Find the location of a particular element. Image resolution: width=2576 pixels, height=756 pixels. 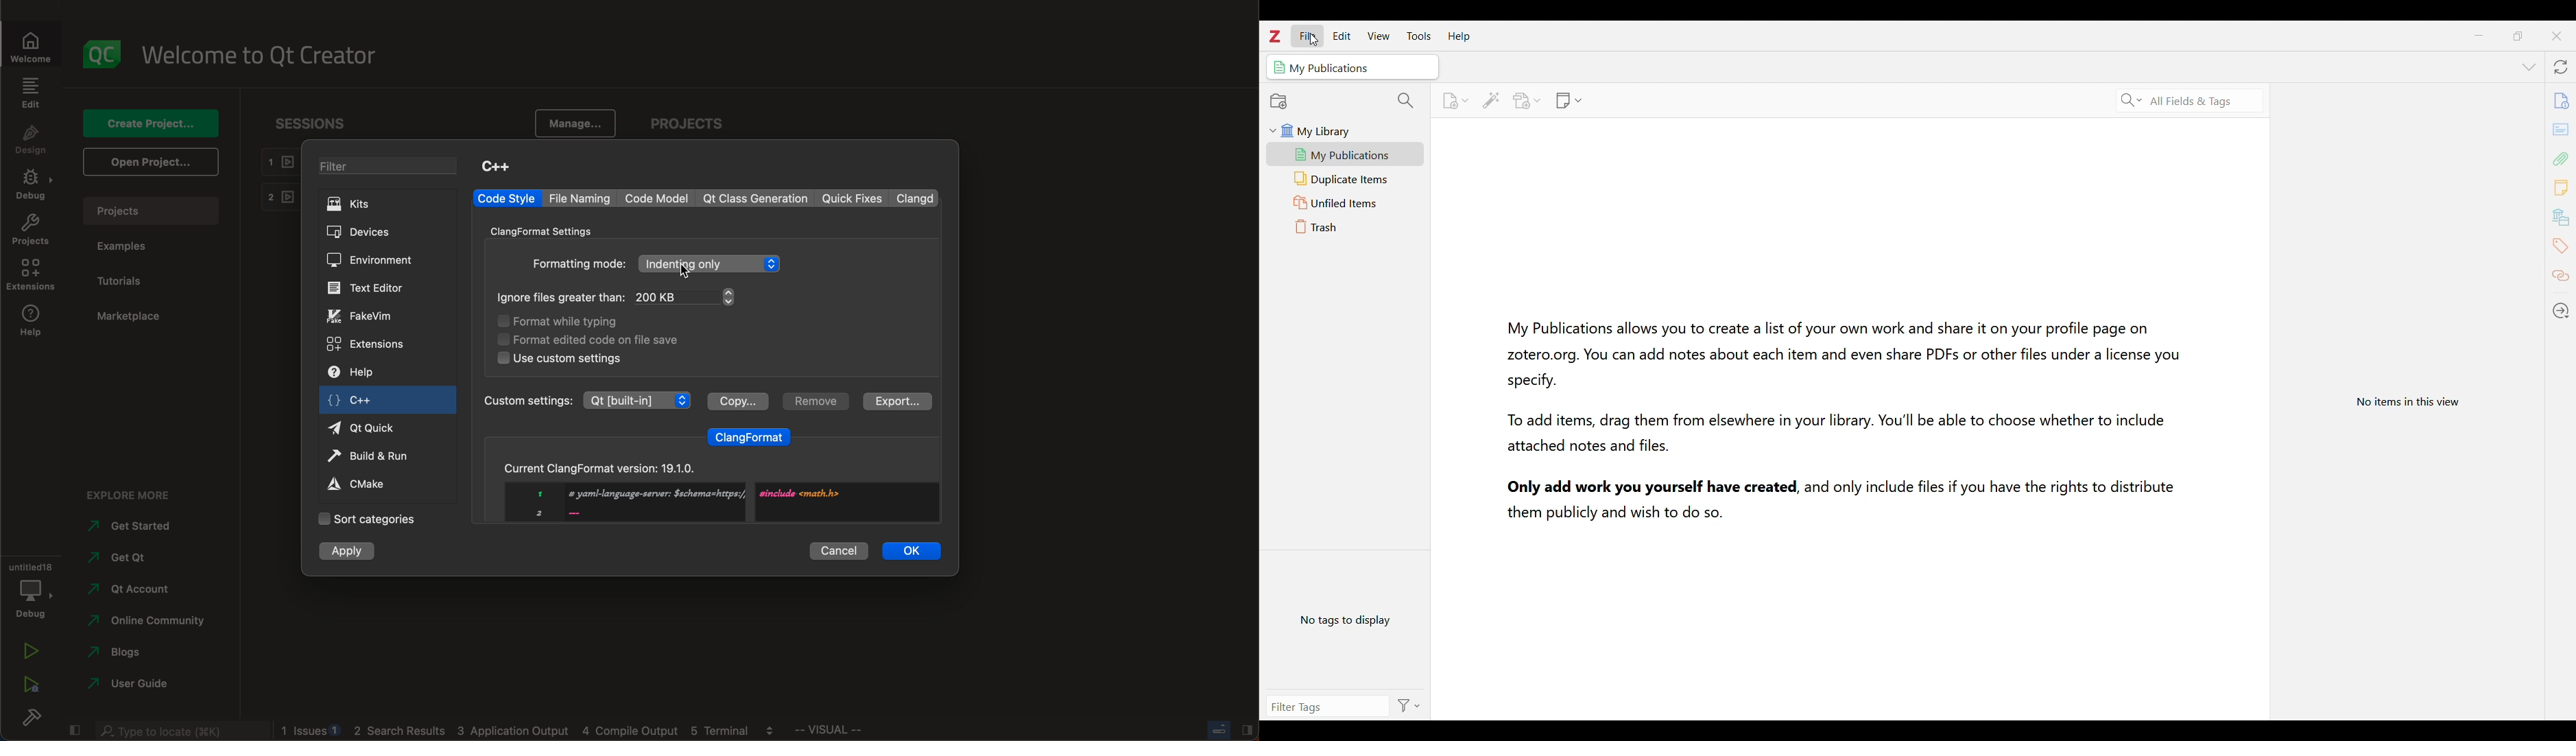

Cursor is located at coordinates (685, 272).